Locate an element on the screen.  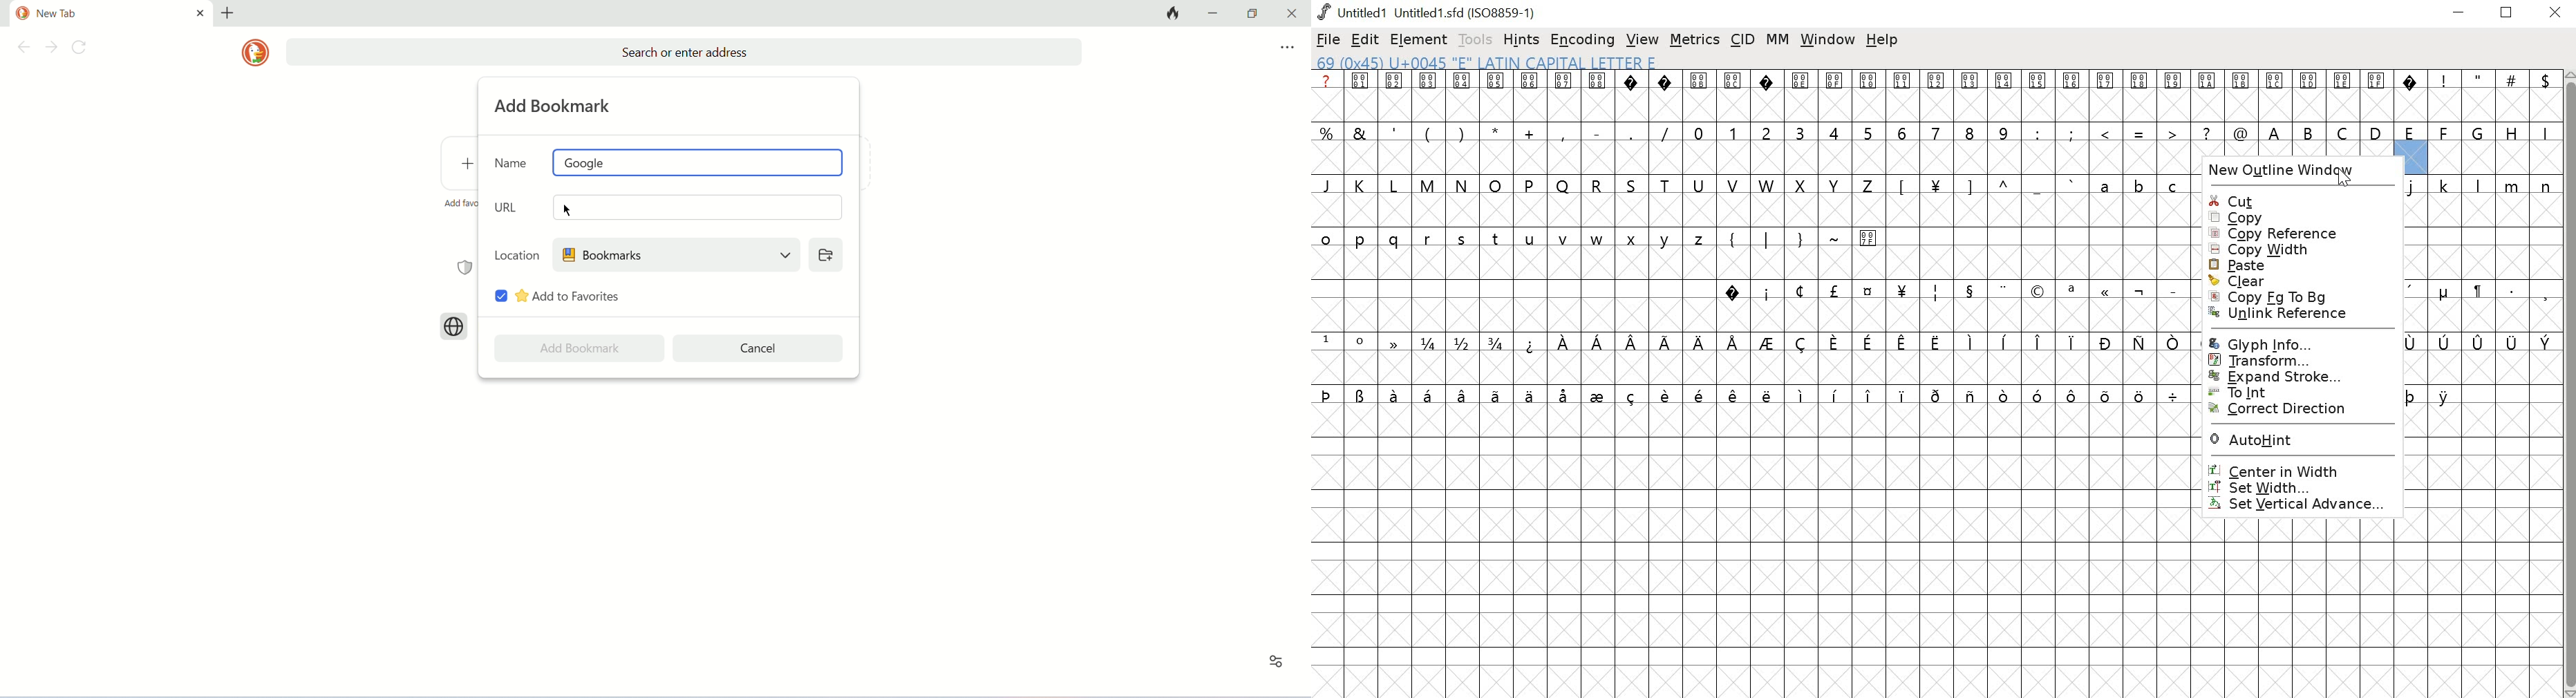
empty cells is located at coordinates (2327, 605).